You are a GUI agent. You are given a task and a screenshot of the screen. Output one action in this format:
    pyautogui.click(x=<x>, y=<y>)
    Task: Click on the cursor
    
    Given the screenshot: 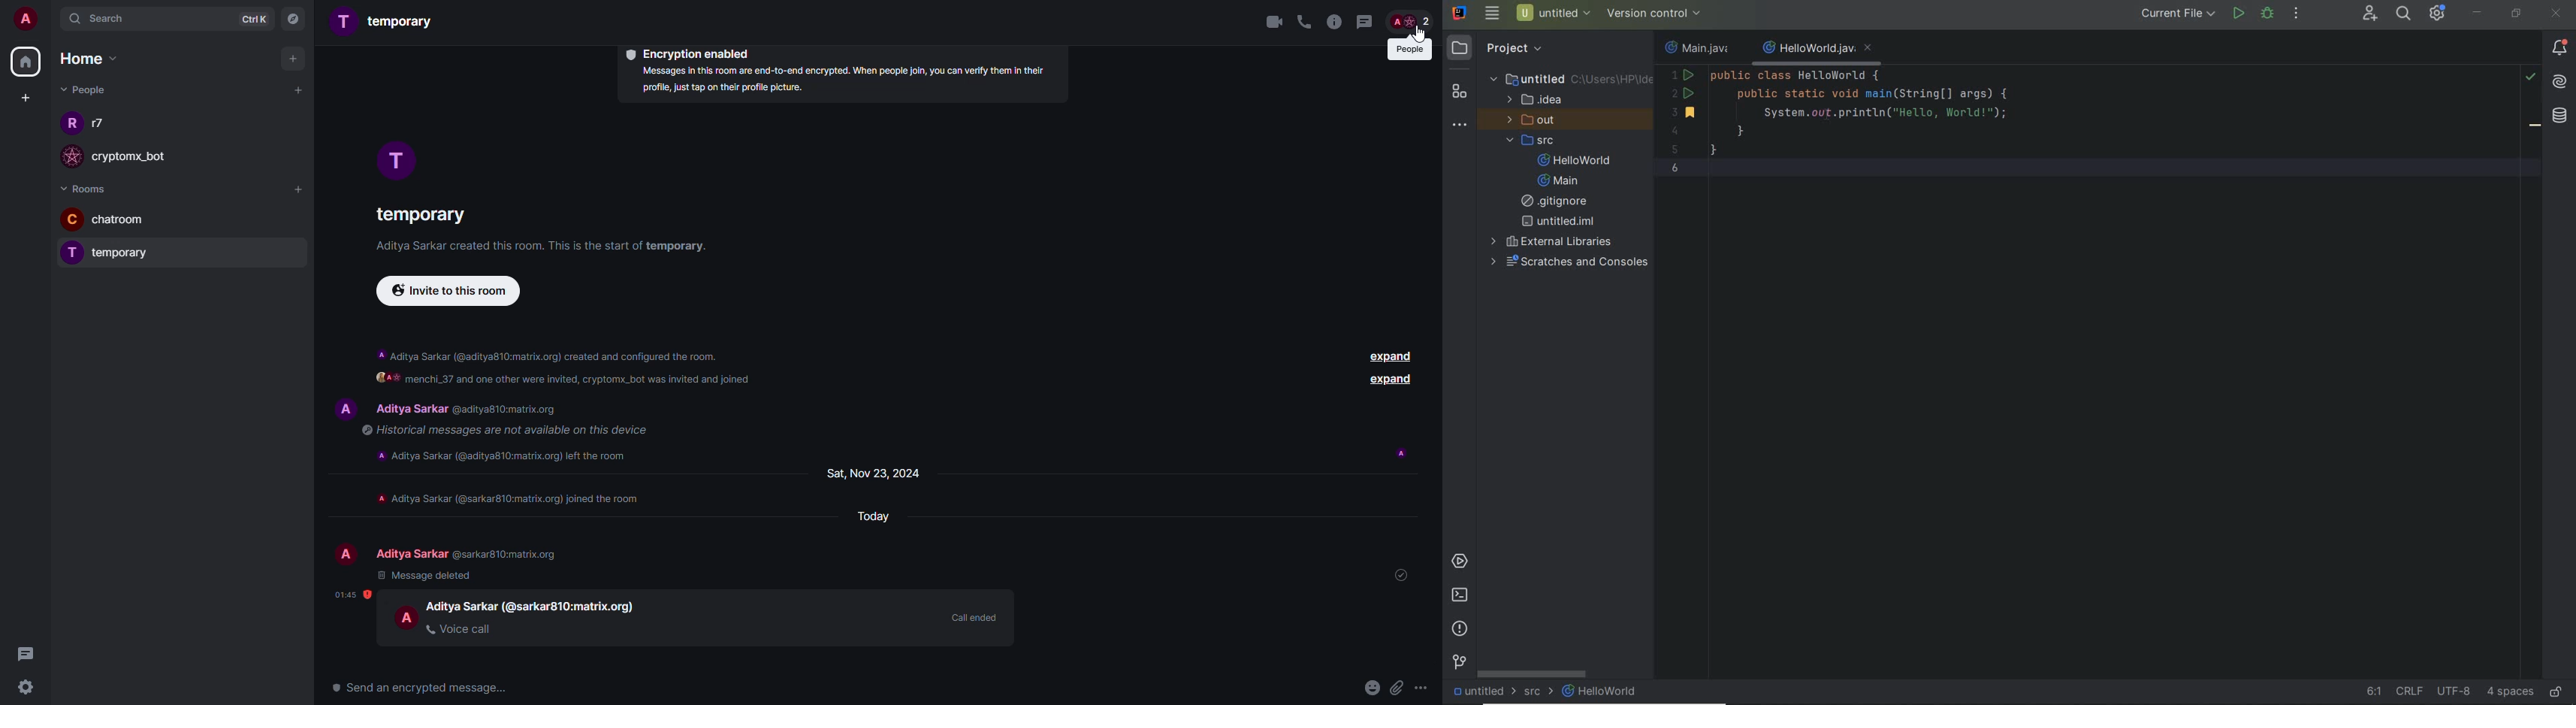 What is the action you would take?
    pyautogui.click(x=1418, y=44)
    